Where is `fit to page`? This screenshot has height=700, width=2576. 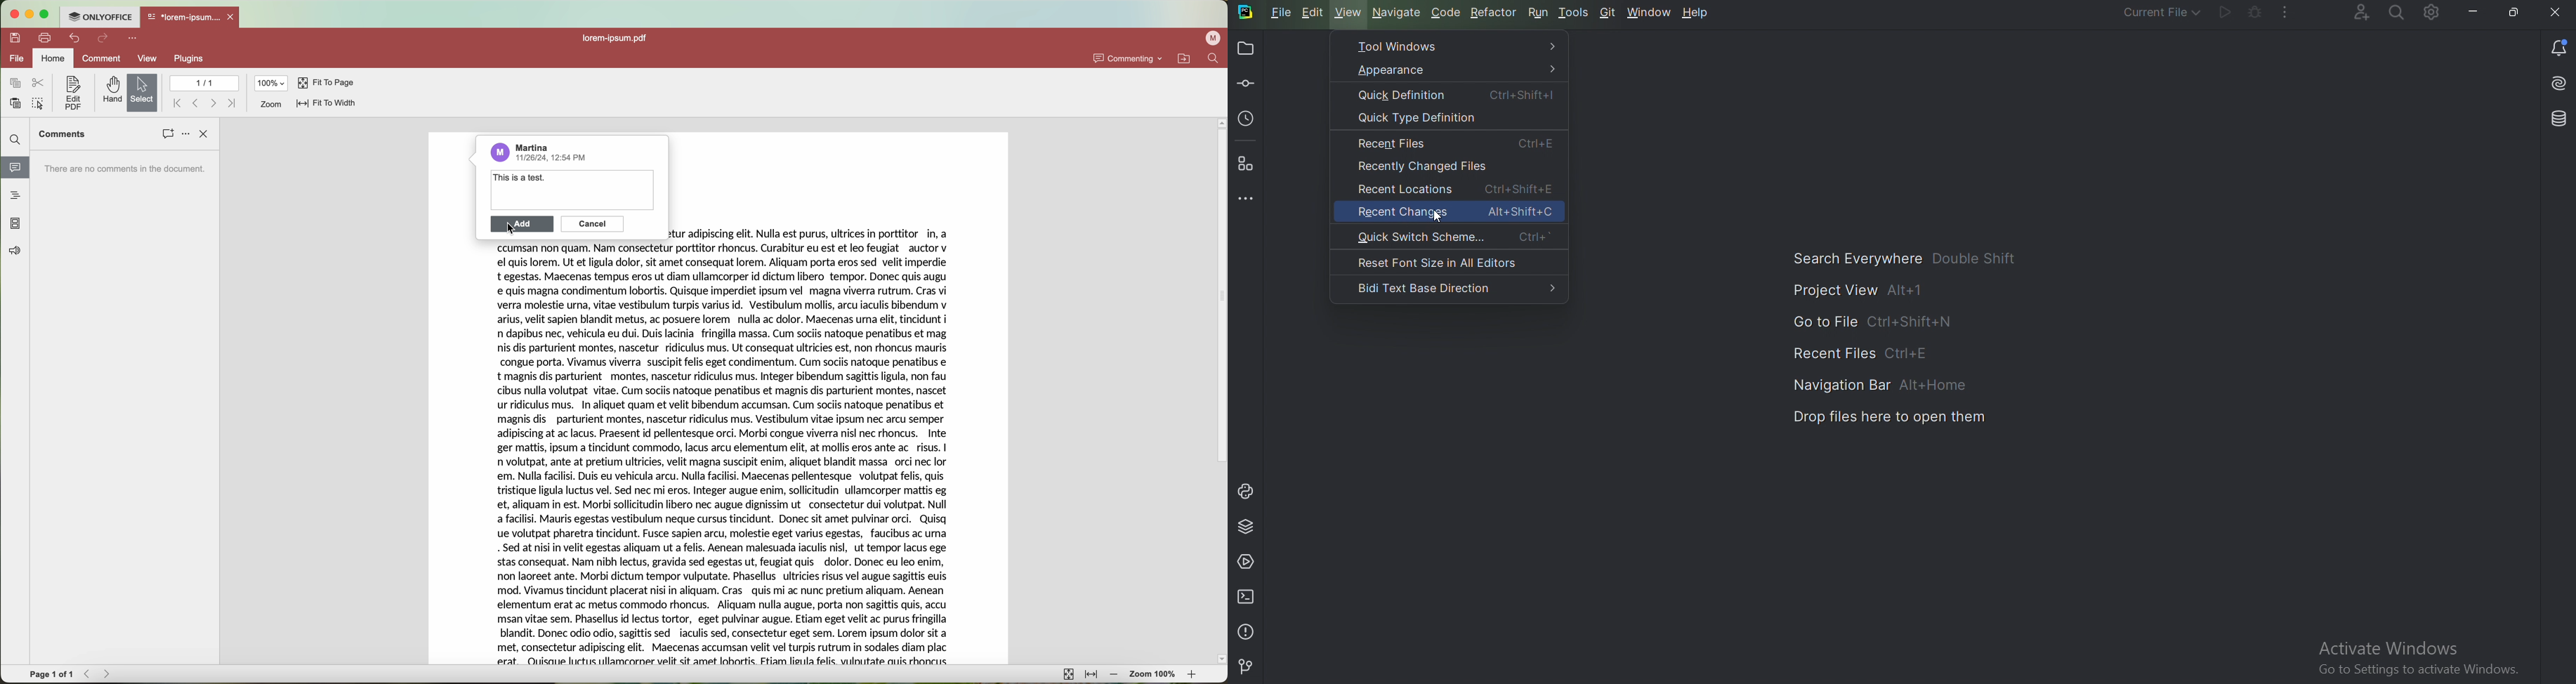
fit to page is located at coordinates (326, 84).